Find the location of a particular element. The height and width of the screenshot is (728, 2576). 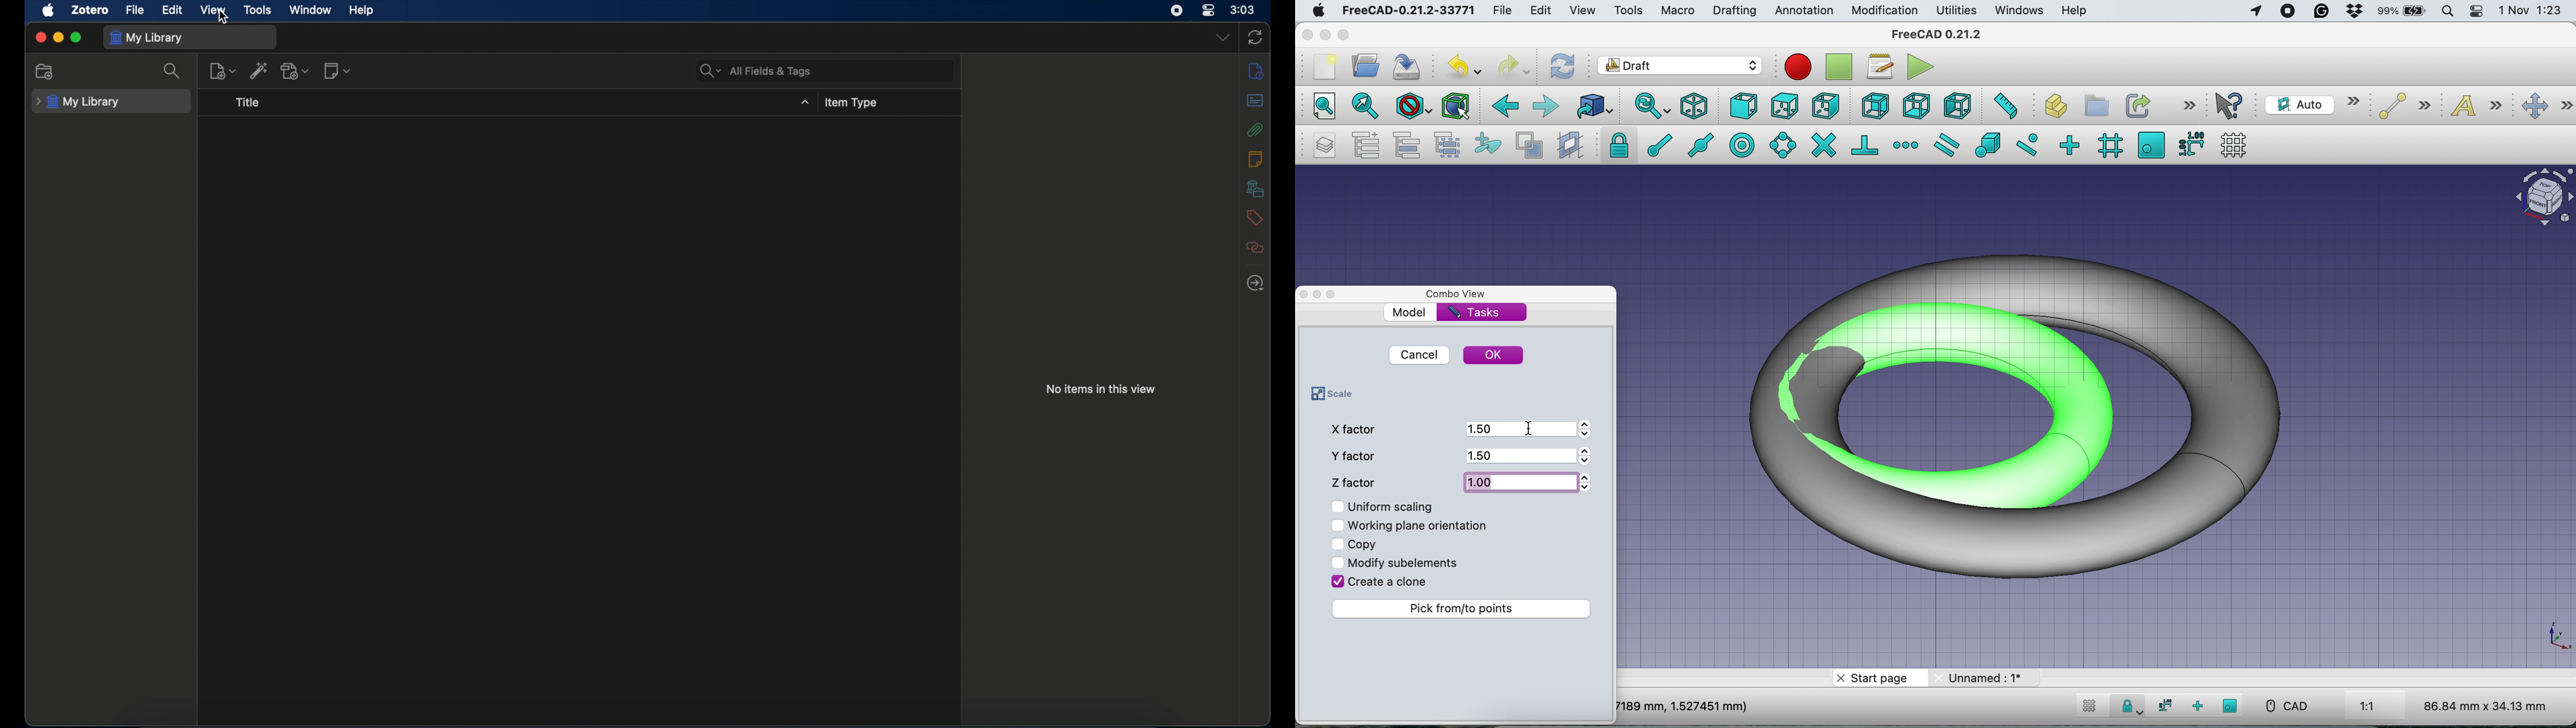

dropdown is located at coordinates (1222, 37).